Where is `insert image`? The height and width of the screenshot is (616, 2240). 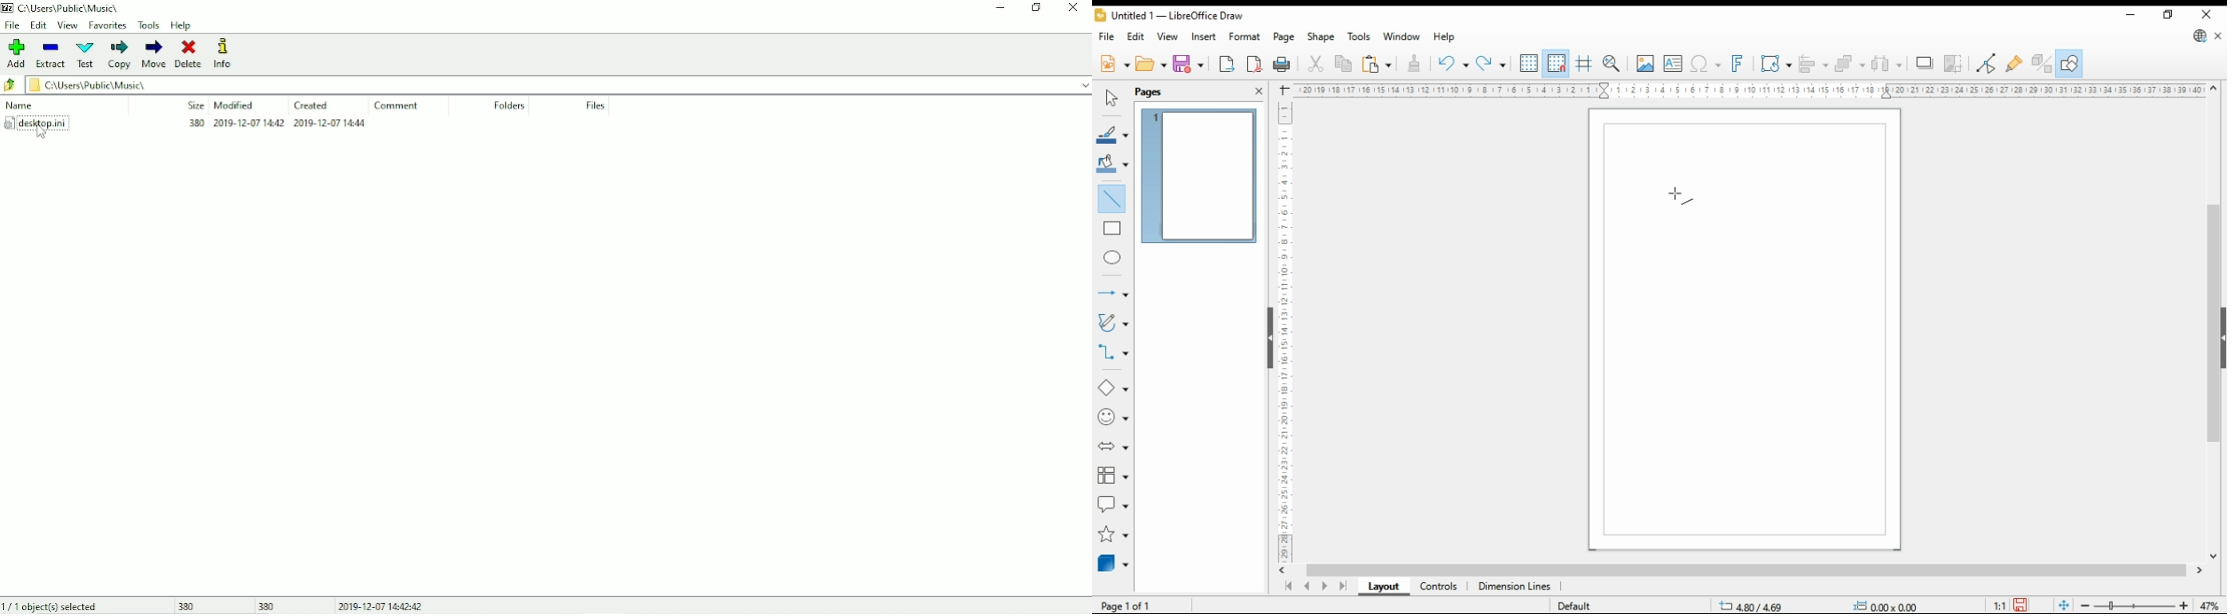
insert image is located at coordinates (1645, 63).